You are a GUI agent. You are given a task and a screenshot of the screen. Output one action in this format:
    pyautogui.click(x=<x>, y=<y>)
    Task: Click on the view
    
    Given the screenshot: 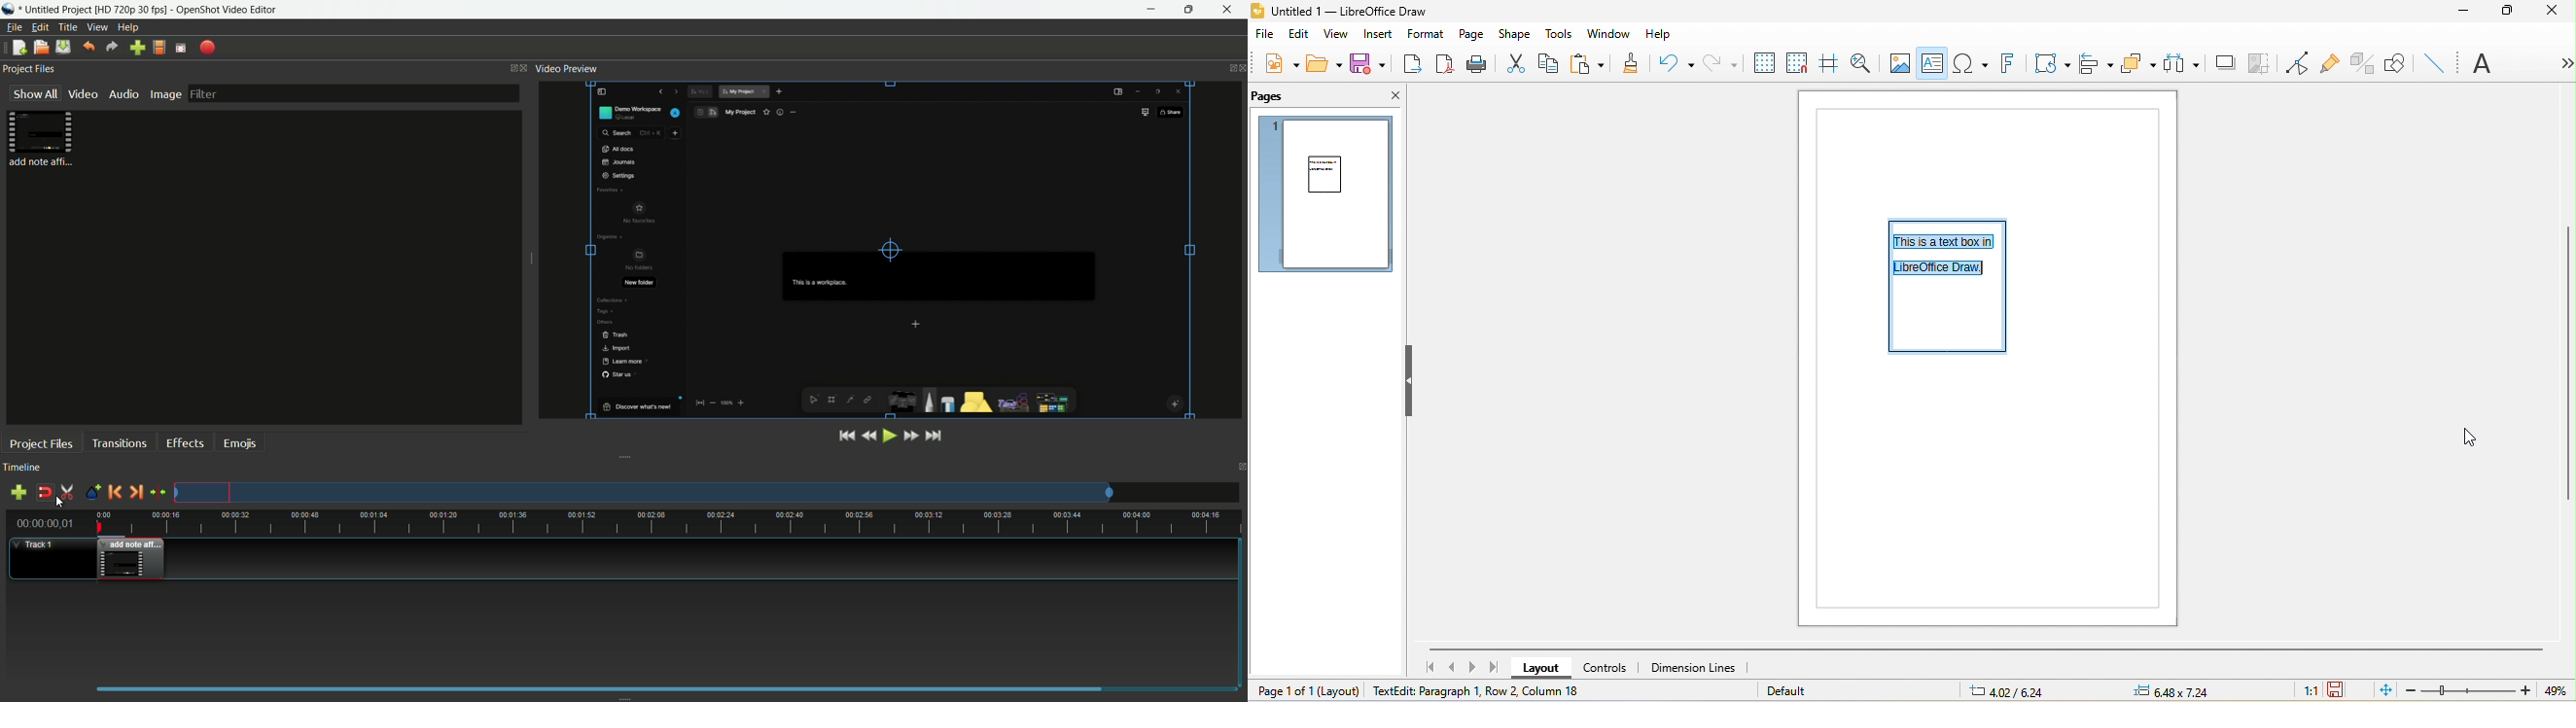 What is the action you would take?
    pyautogui.click(x=1340, y=35)
    